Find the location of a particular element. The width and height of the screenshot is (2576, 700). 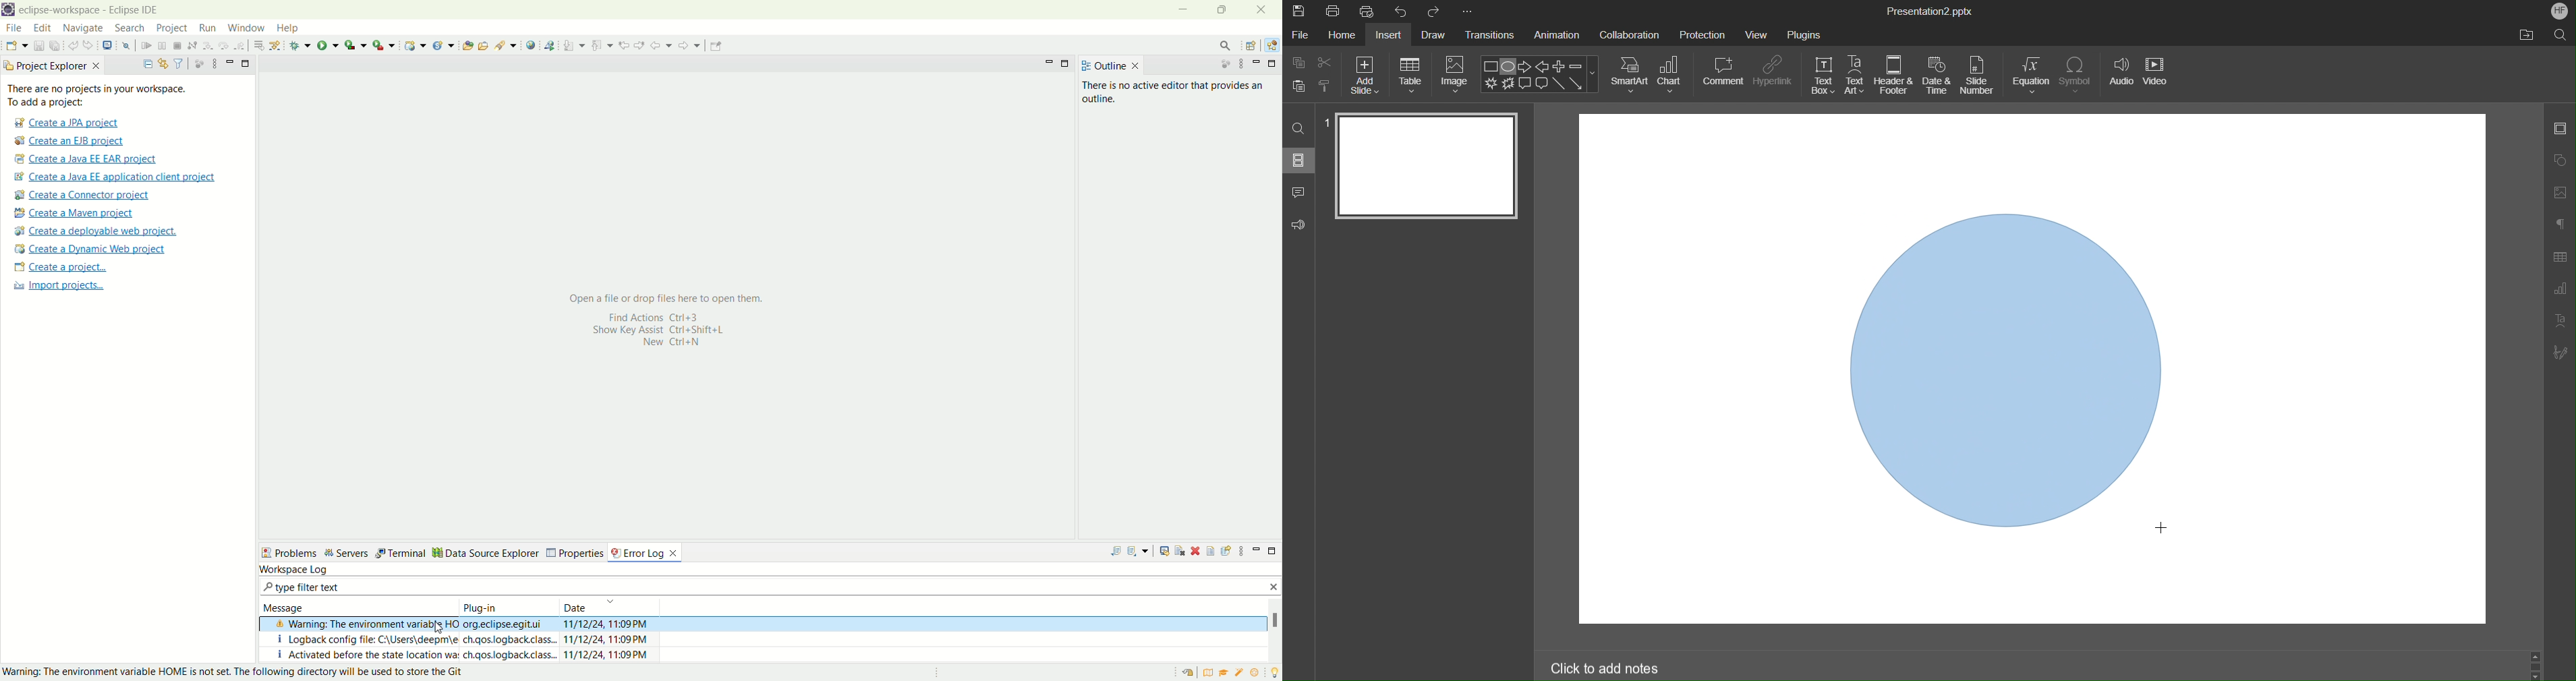

Cursor is located at coordinates (2165, 528).